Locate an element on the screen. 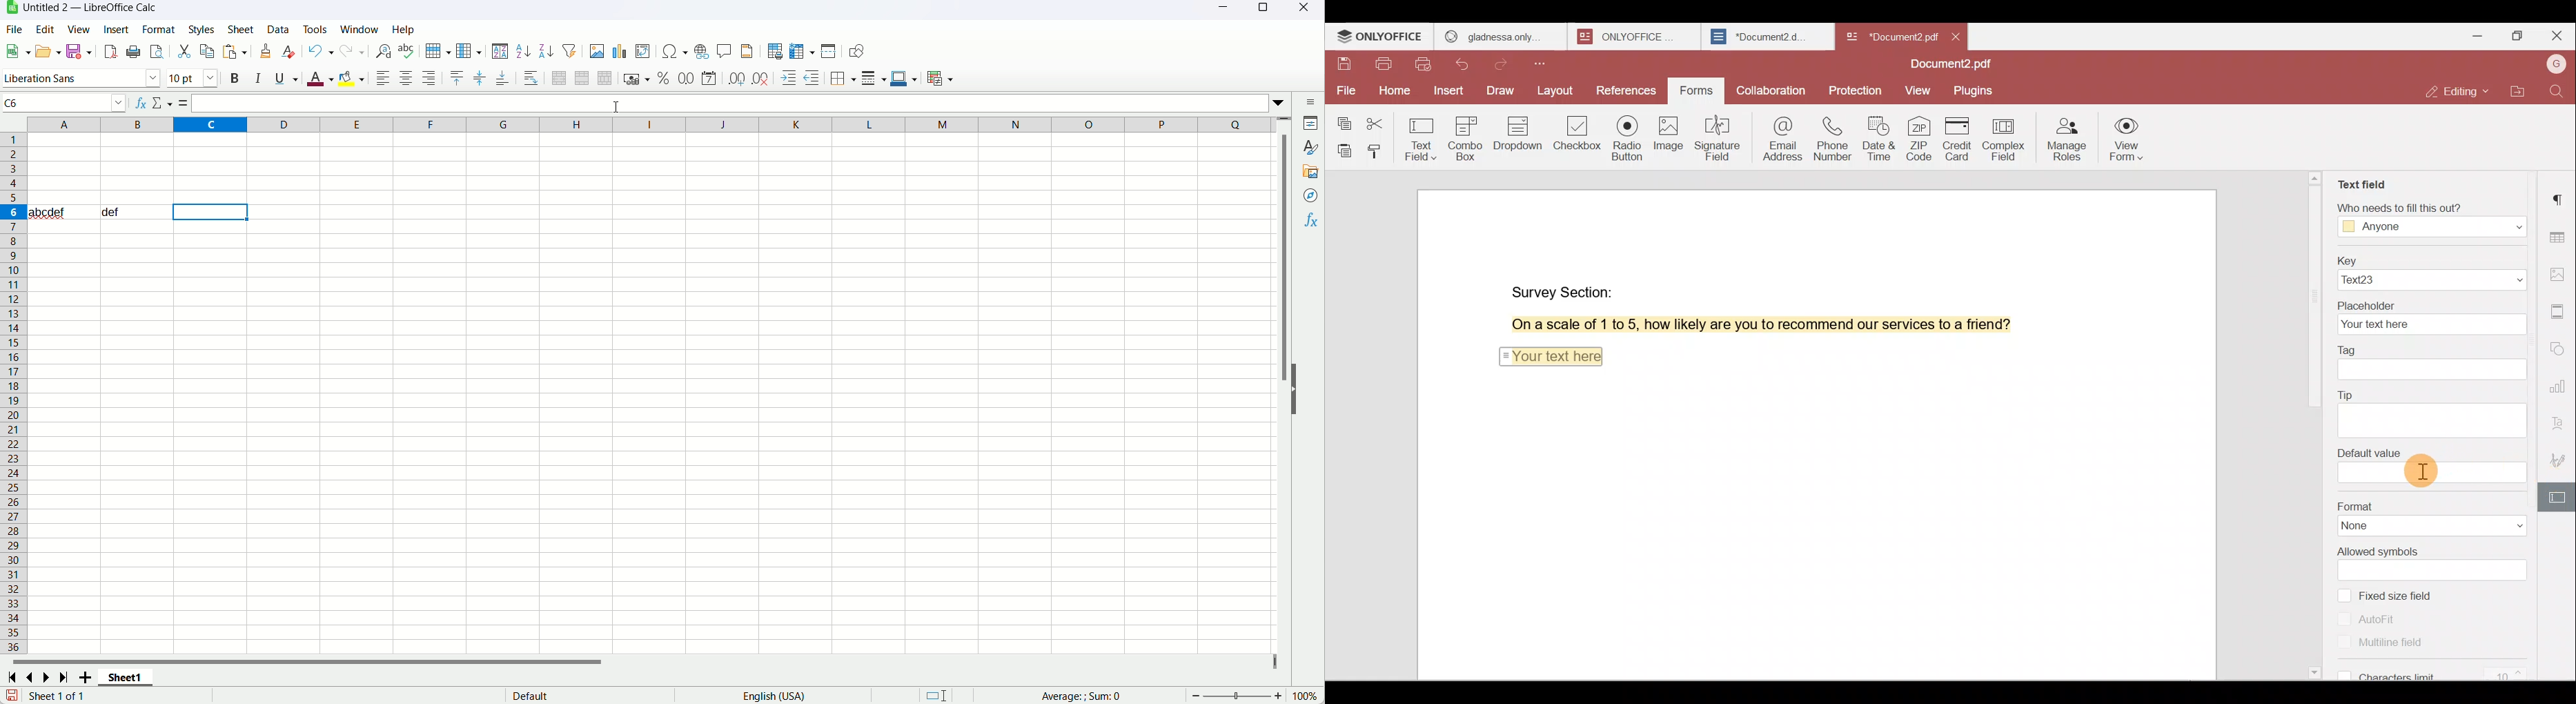 The width and height of the screenshot is (2576, 728). draw function is located at coordinates (856, 51).